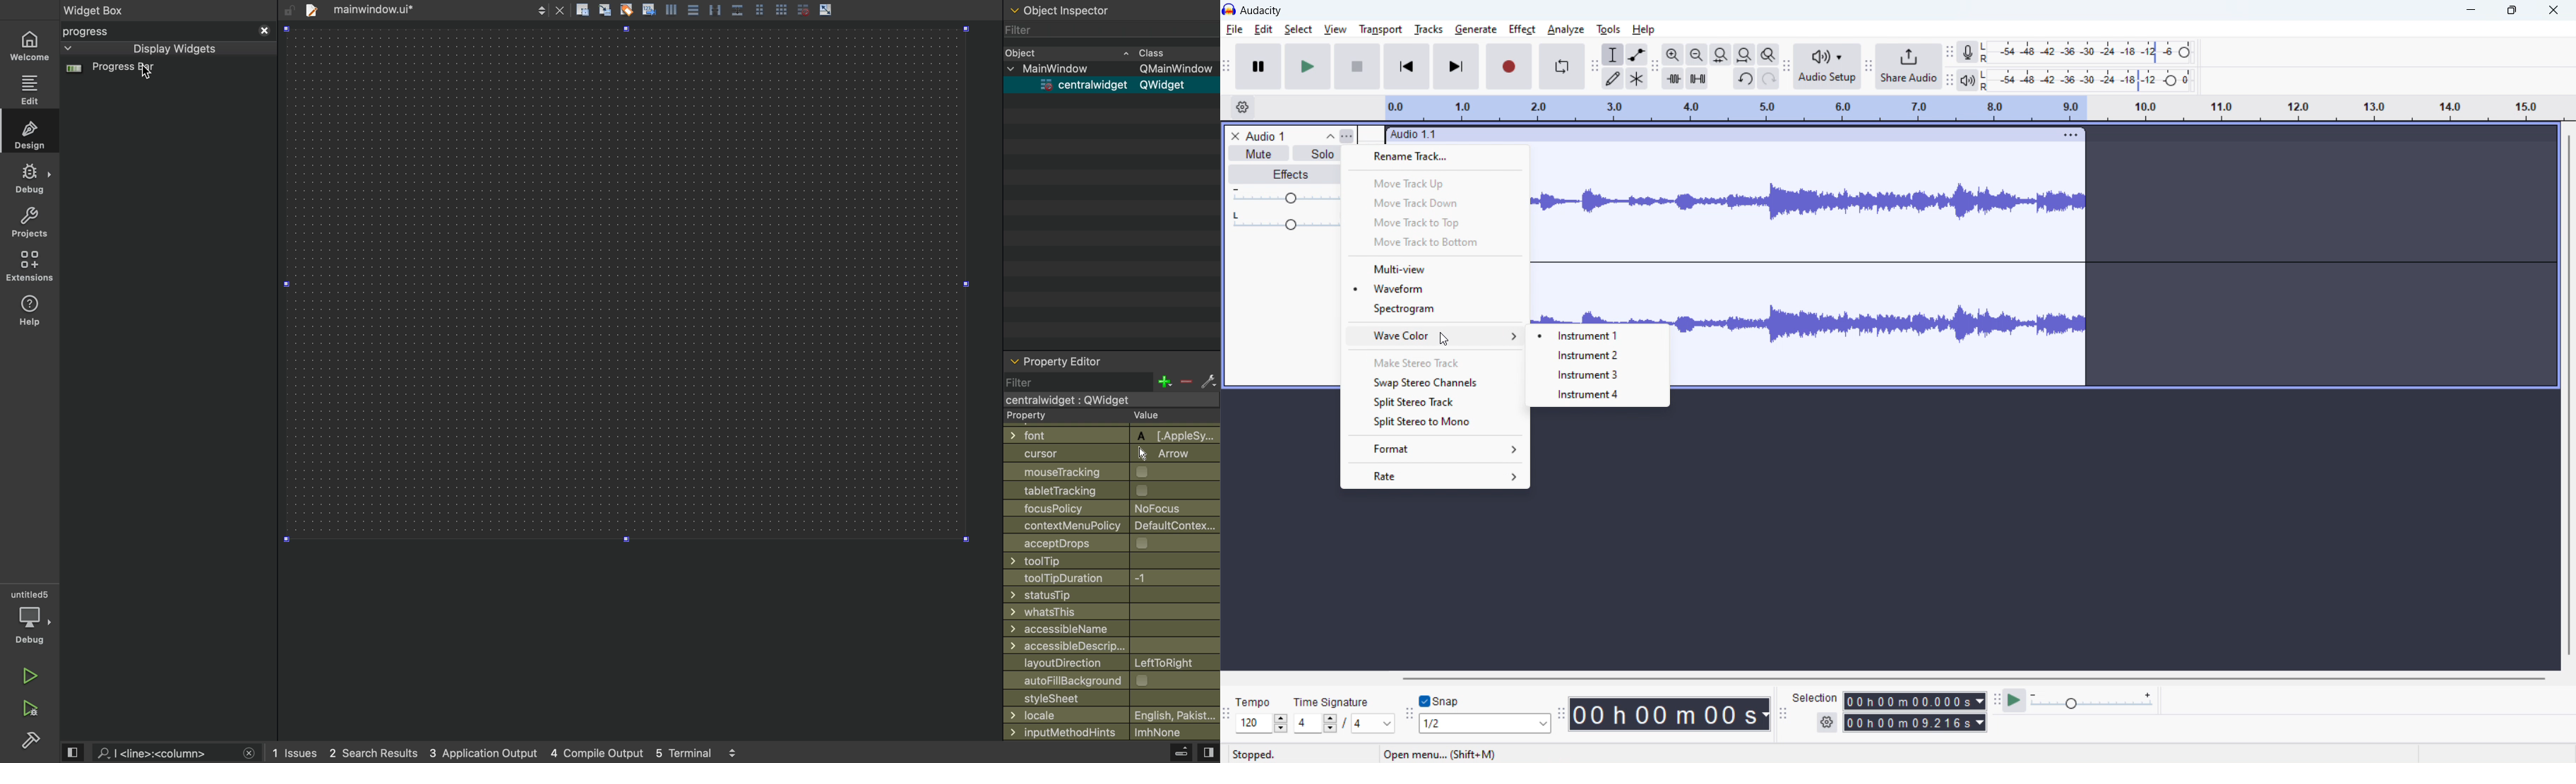 This screenshot has width=2576, height=784. What do you see at coordinates (511, 753) in the screenshot?
I see `logs` at bounding box center [511, 753].